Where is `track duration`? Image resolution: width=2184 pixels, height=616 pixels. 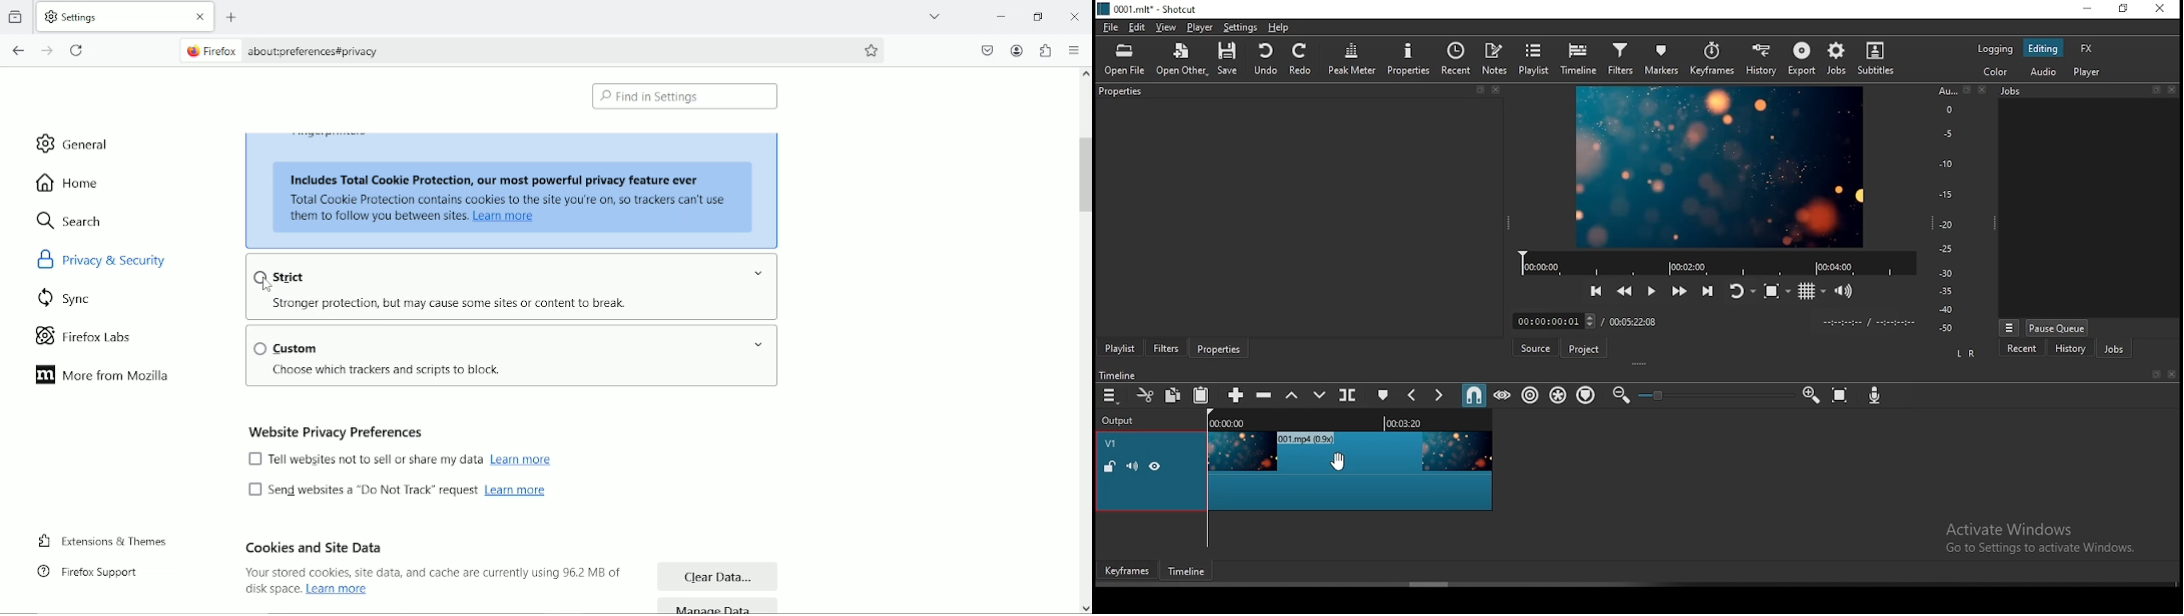
track duration is located at coordinates (1634, 323).